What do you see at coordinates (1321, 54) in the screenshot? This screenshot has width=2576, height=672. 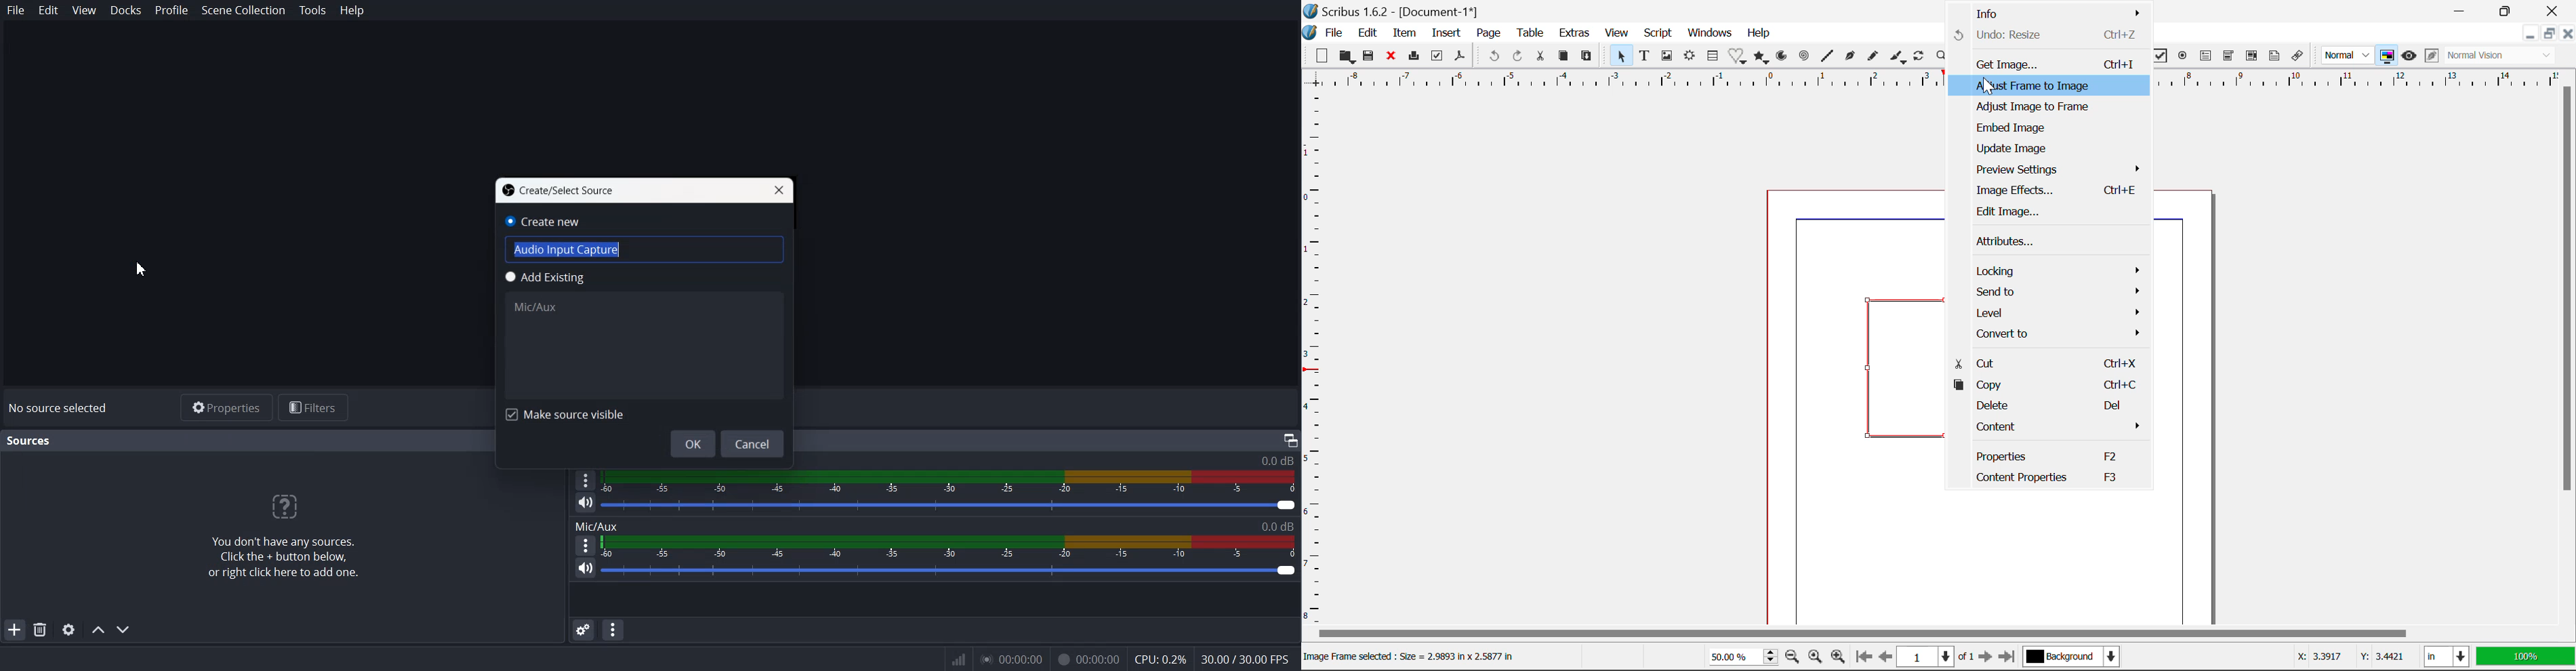 I see `New` at bounding box center [1321, 54].